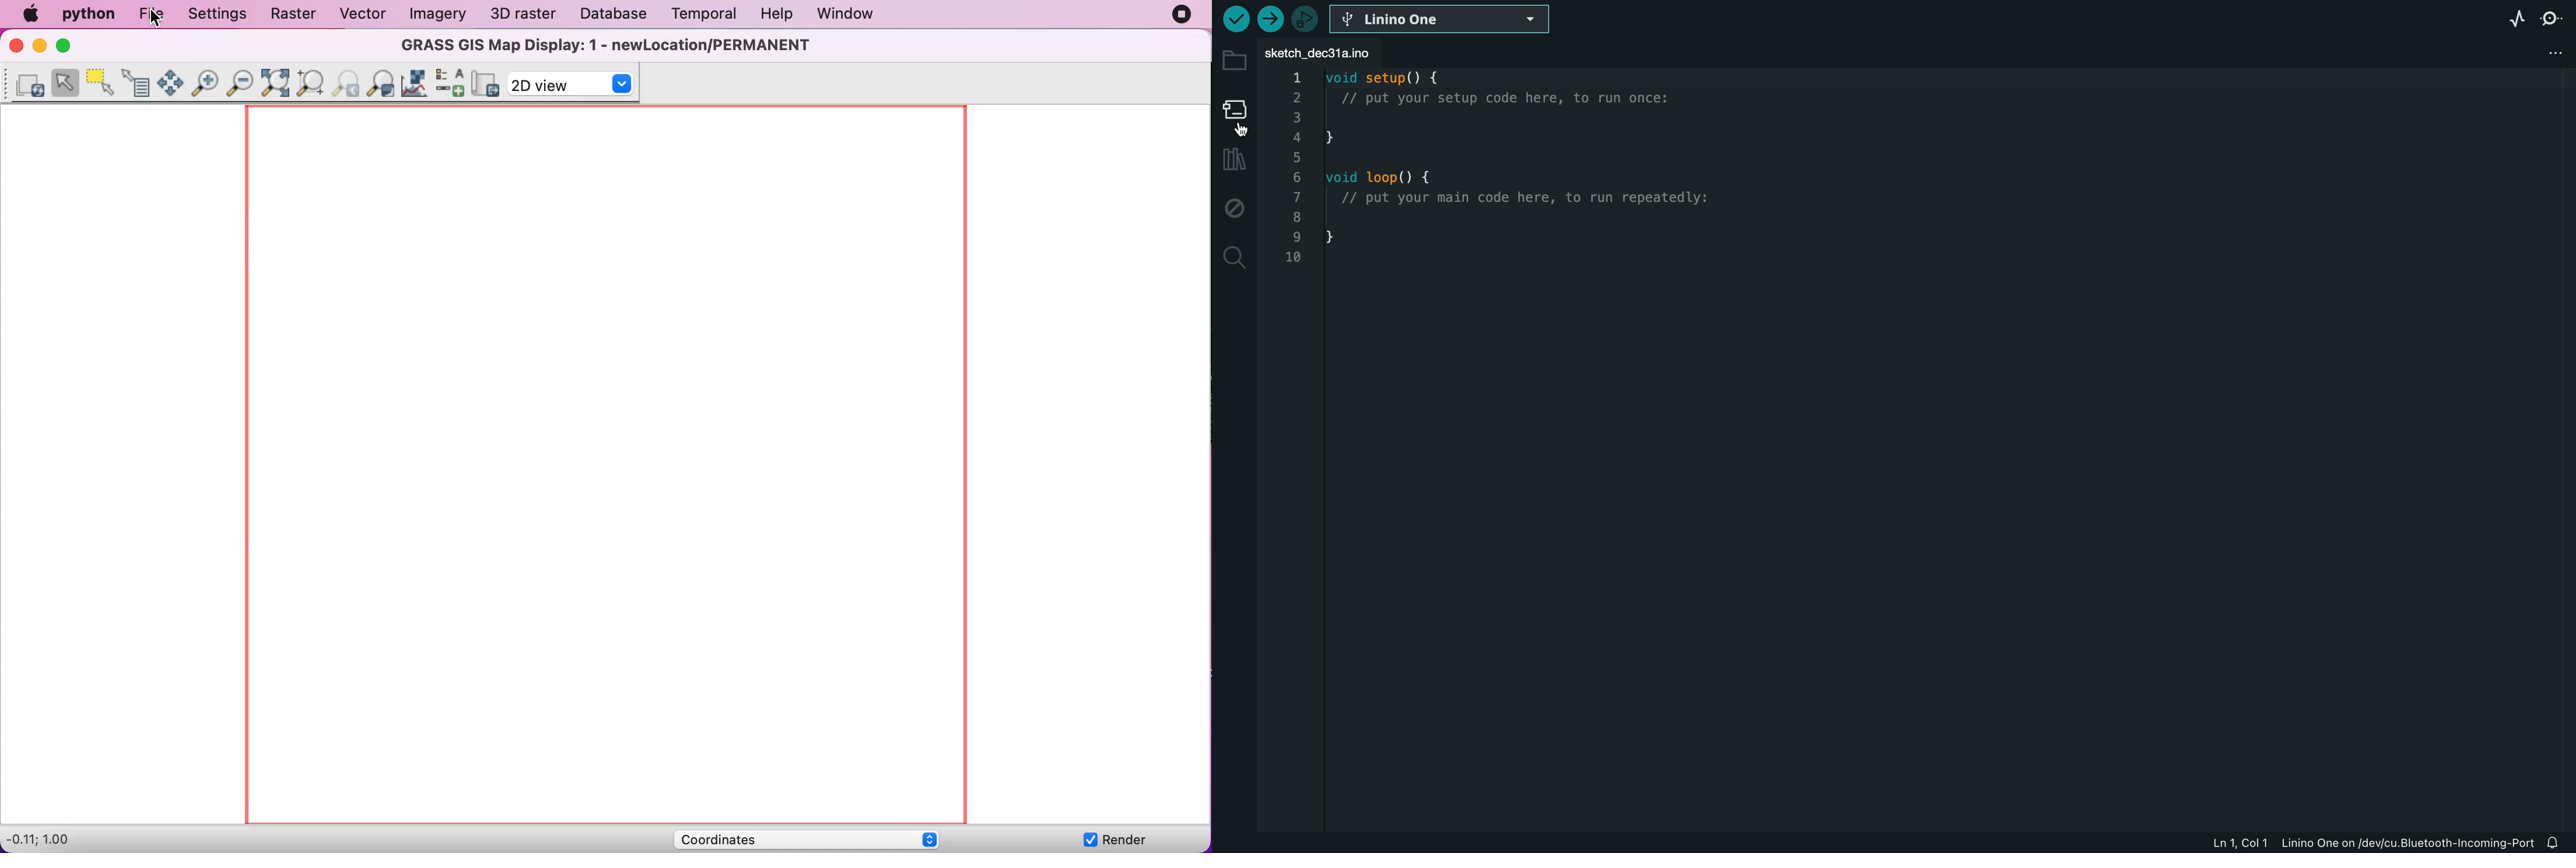 The image size is (2576, 868). What do you see at coordinates (1269, 19) in the screenshot?
I see `upload` at bounding box center [1269, 19].